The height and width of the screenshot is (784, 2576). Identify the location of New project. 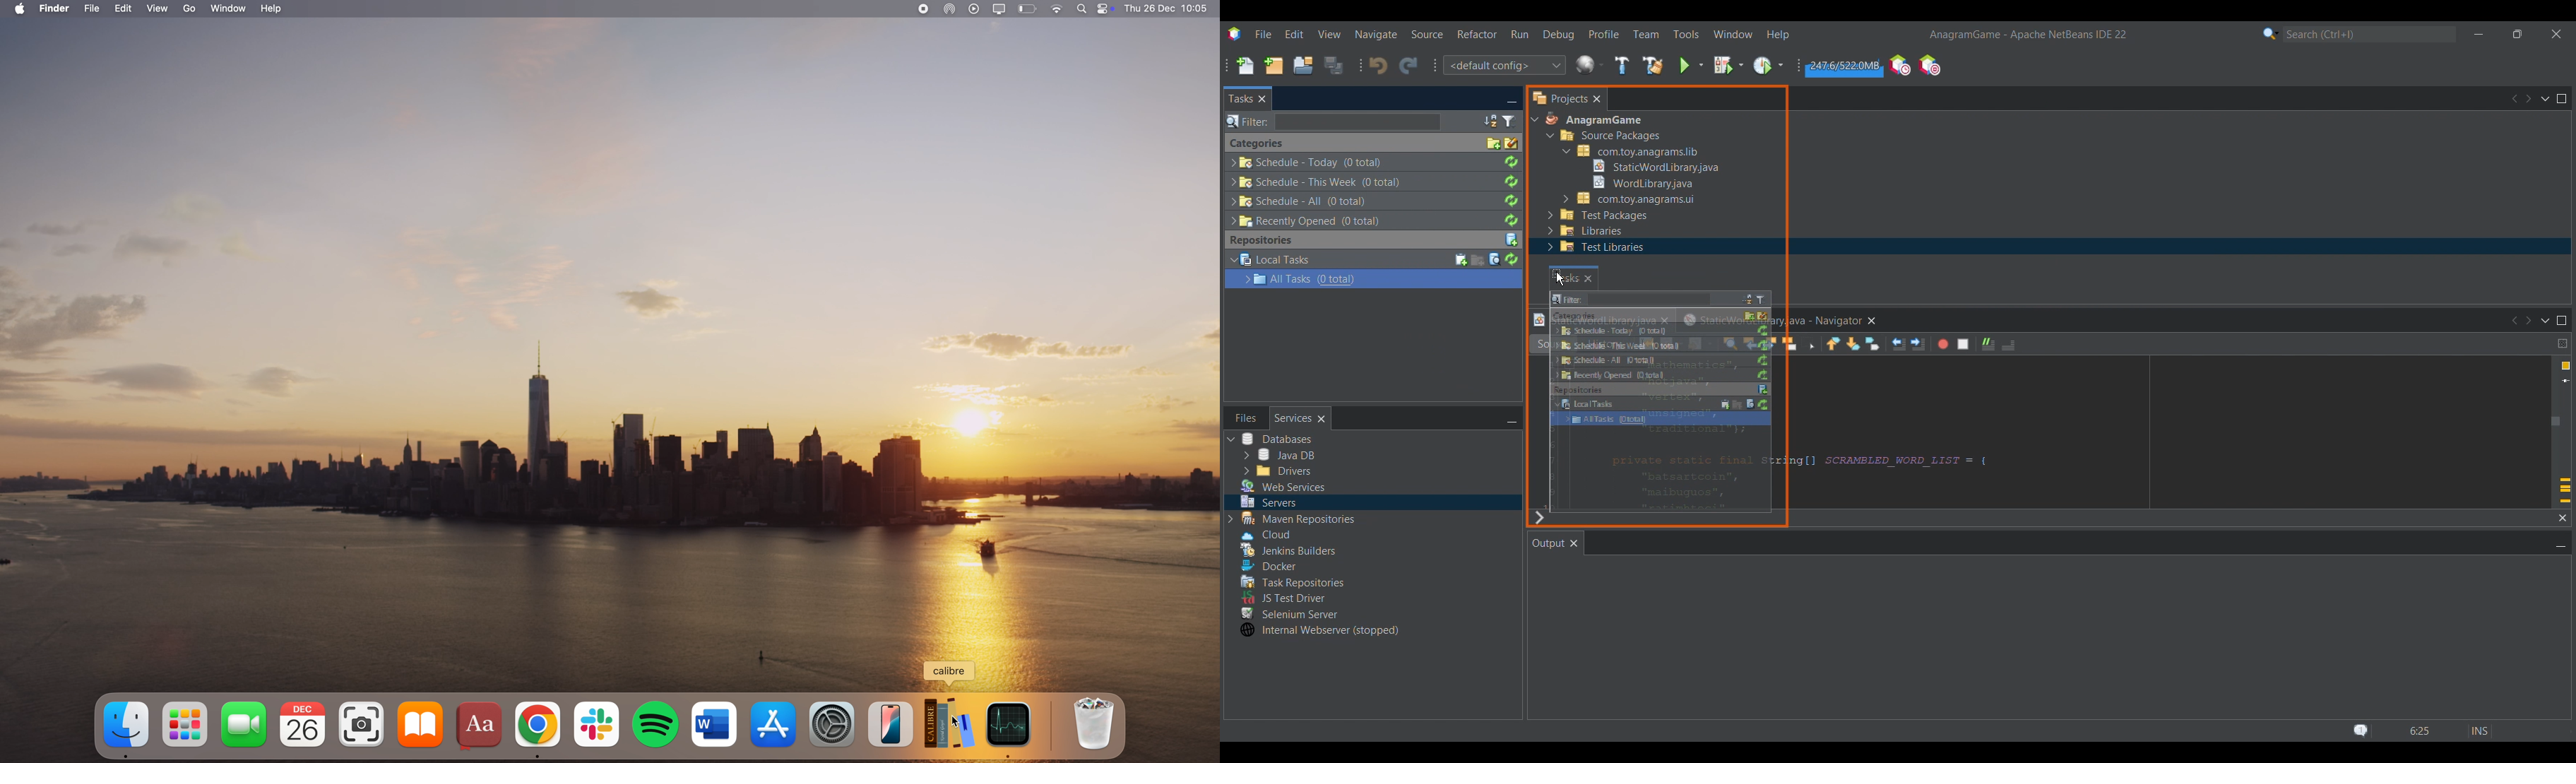
(1273, 66).